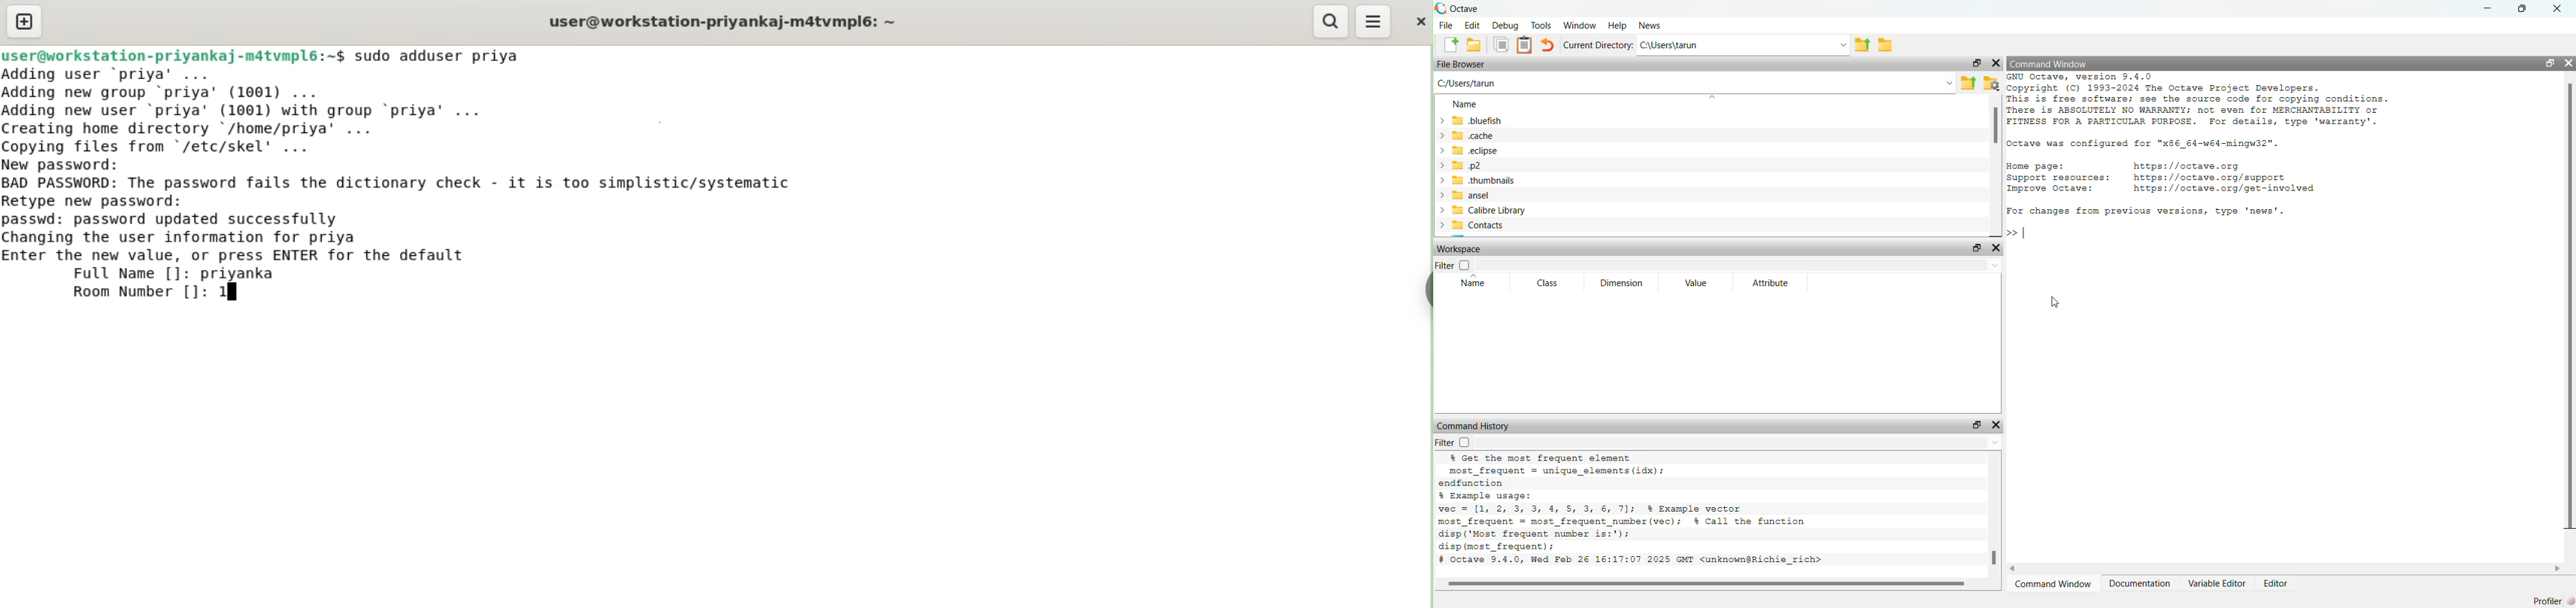 Image resolution: width=2576 pixels, height=616 pixels. I want to click on Dimension, so click(1622, 283).